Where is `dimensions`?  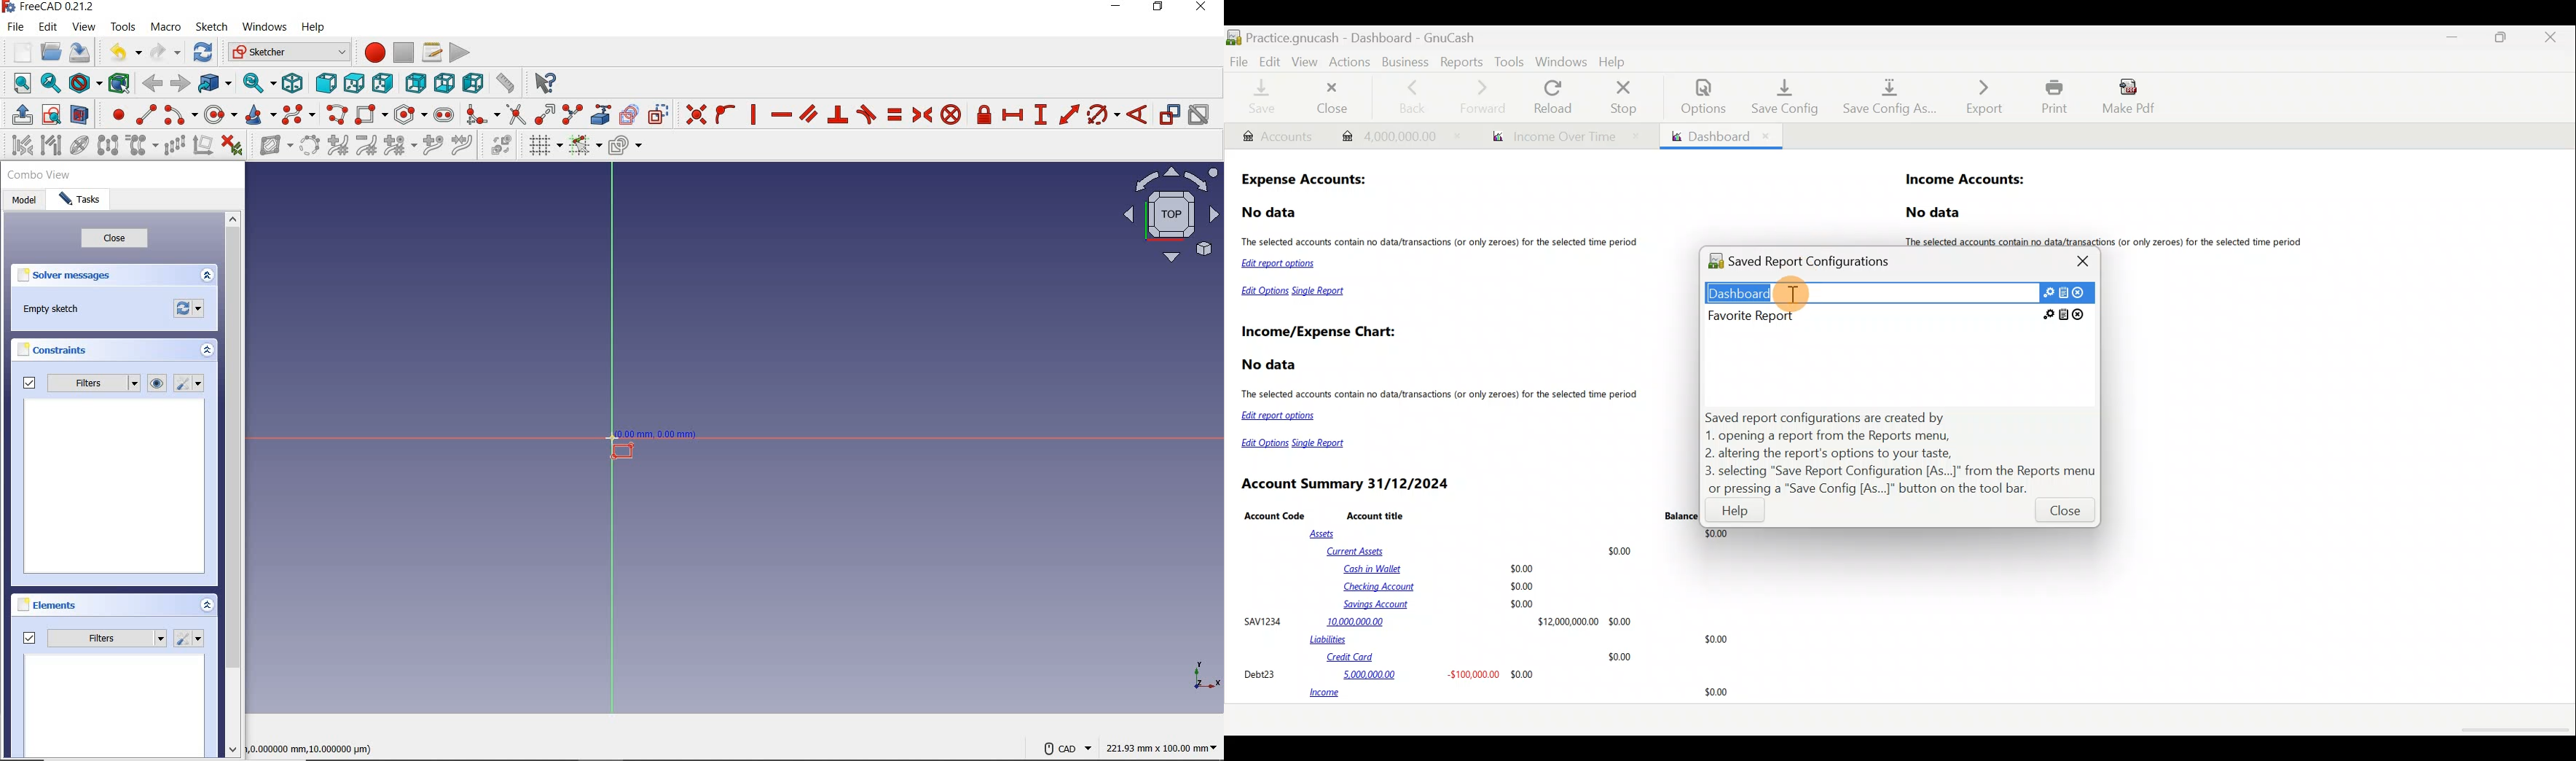
dimensions is located at coordinates (316, 747).